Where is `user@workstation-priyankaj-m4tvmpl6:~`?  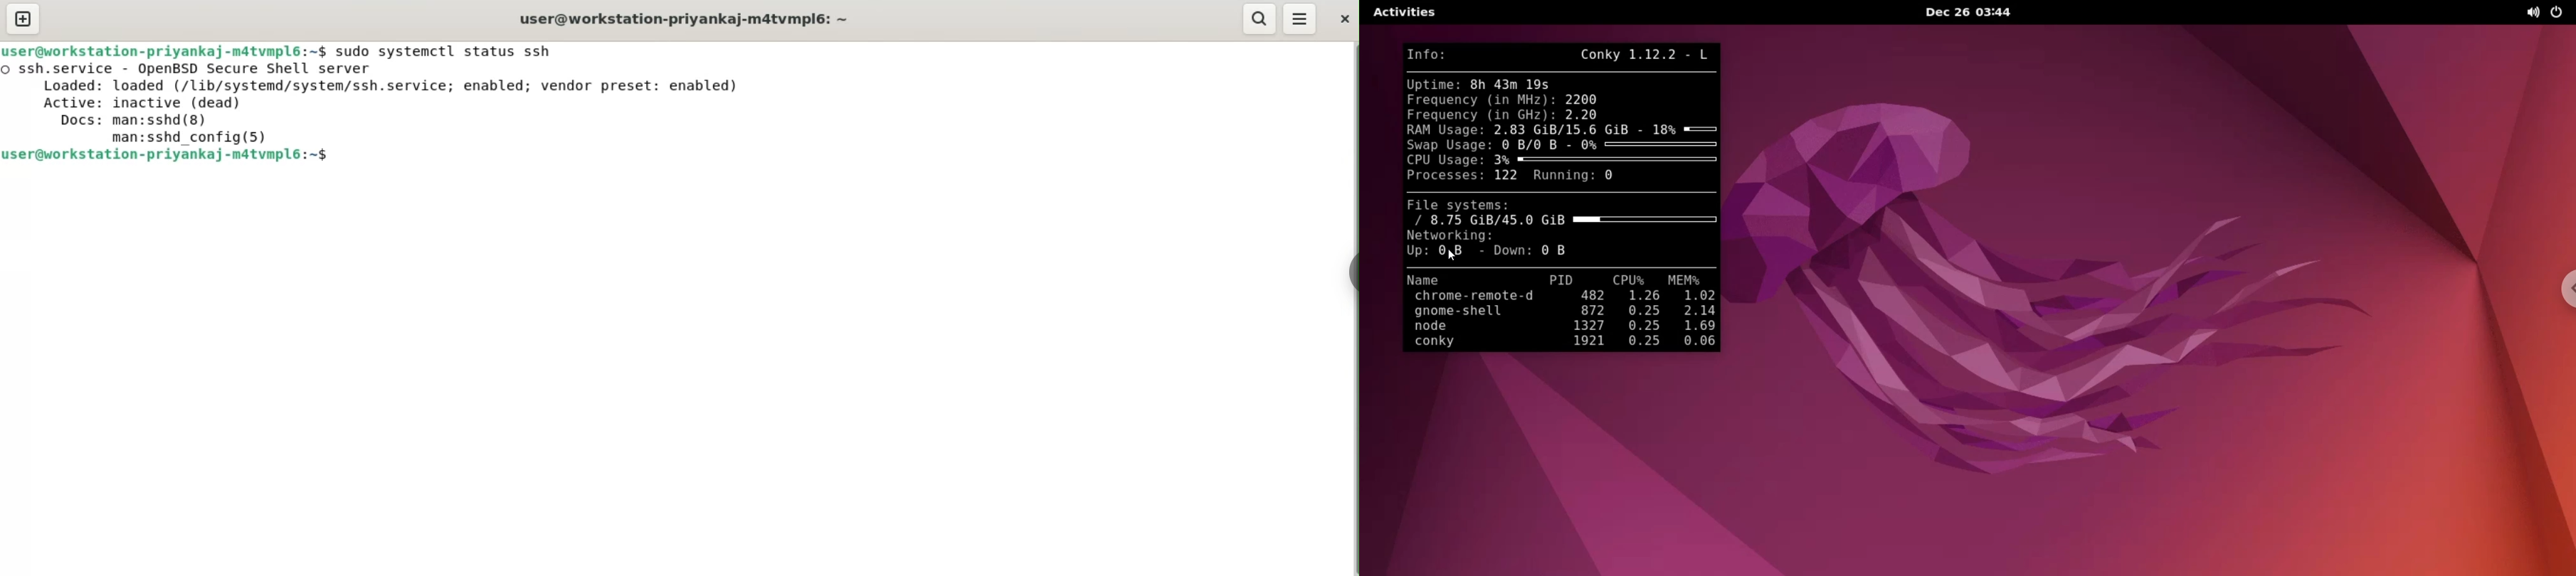
user@workstation-priyankaj-m4tvmpl6:~ is located at coordinates (684, 18).